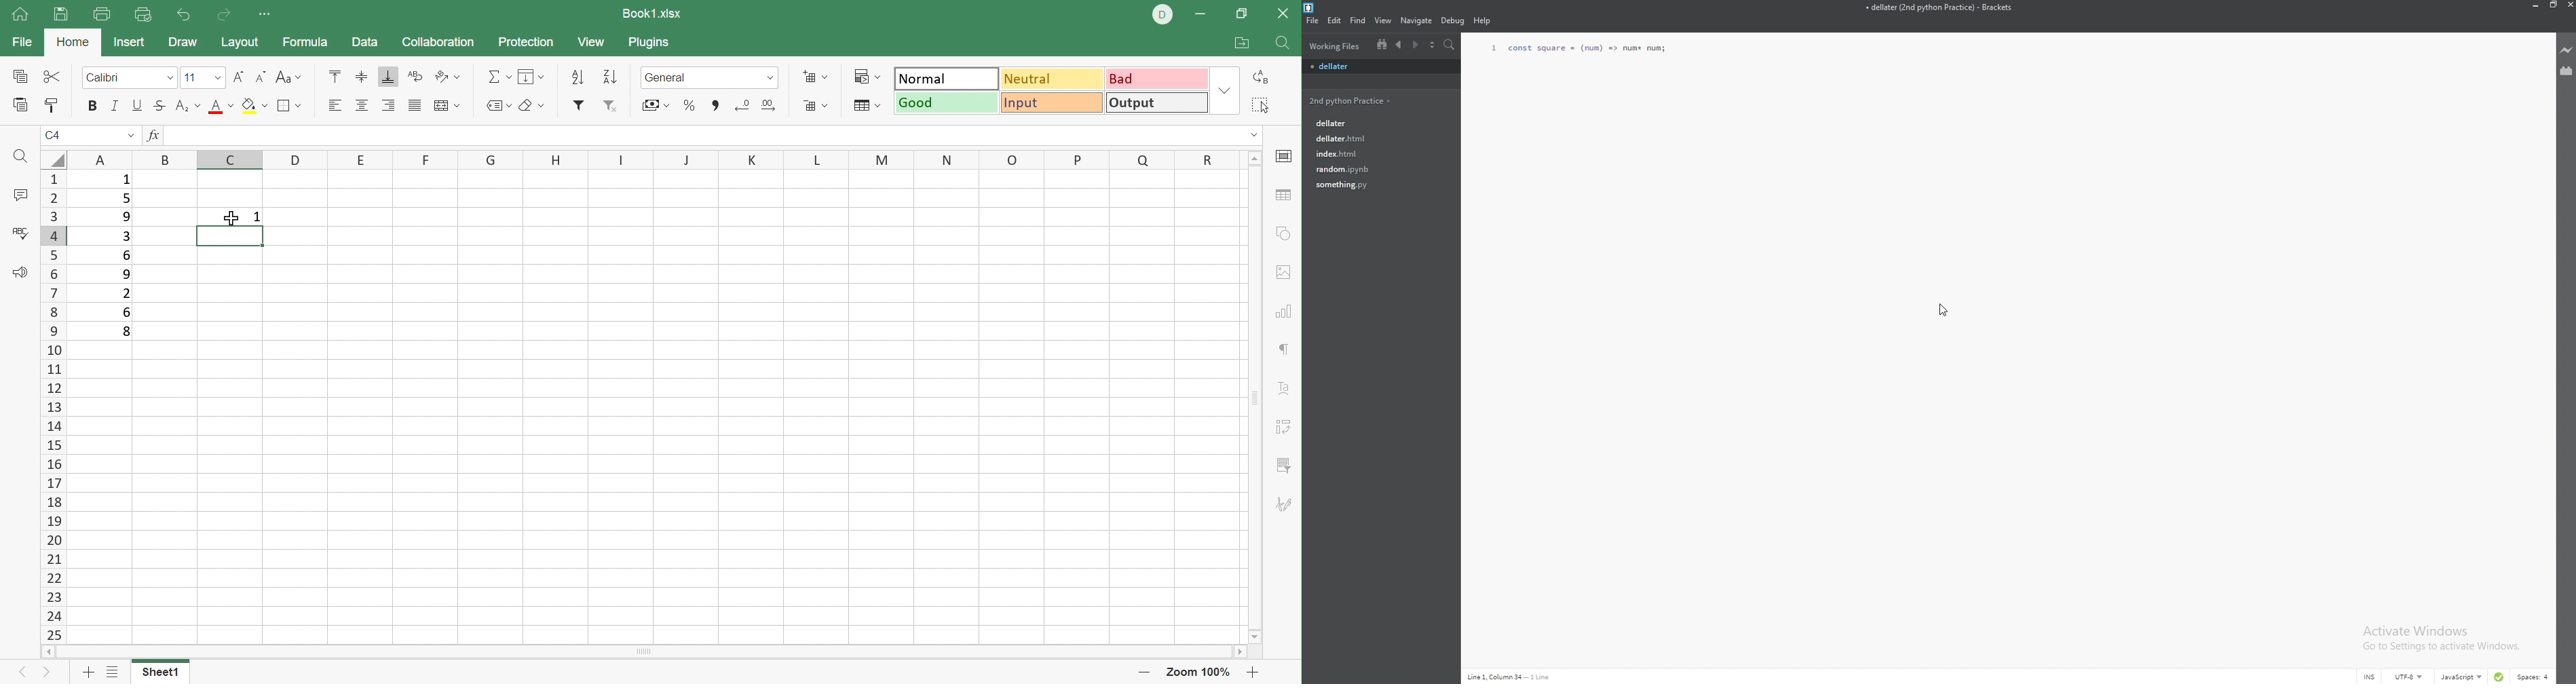  What do you see at coordinates (1050, 103) in the screenshot?
I see `Input` at bounding box center [1050, 103].